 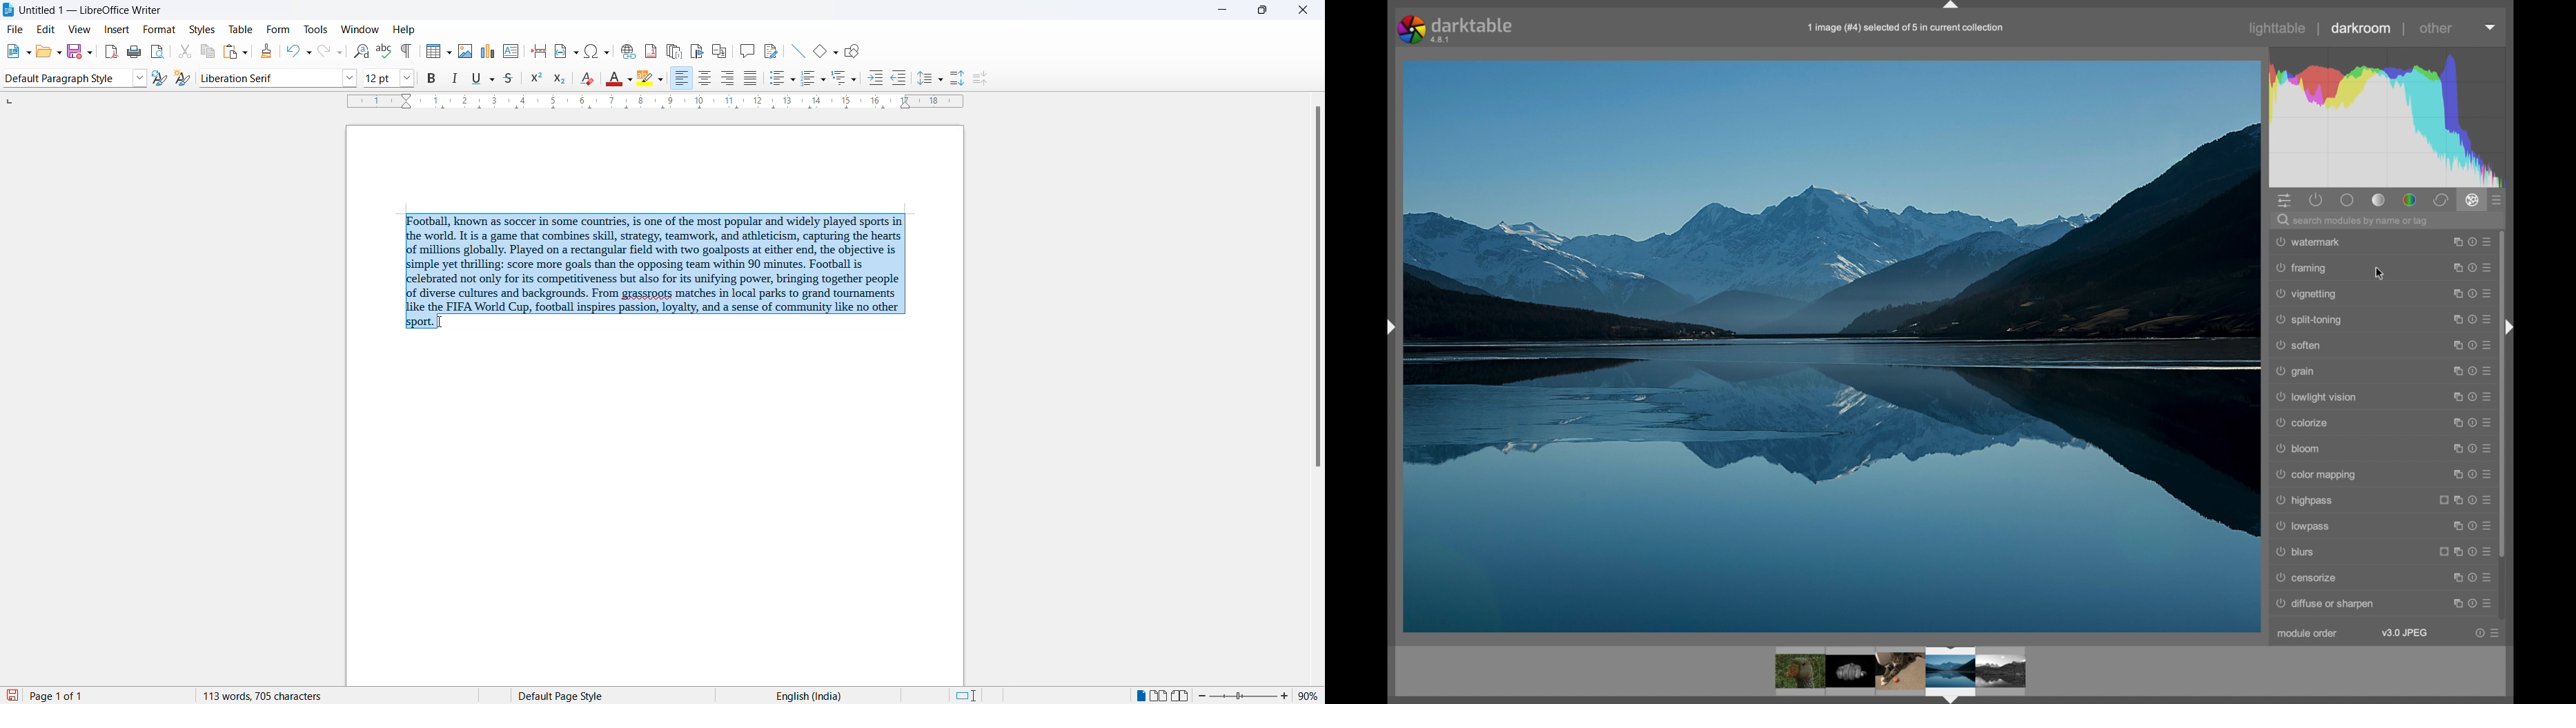 I want to click on split-toning, so click(x=2310, y=321).